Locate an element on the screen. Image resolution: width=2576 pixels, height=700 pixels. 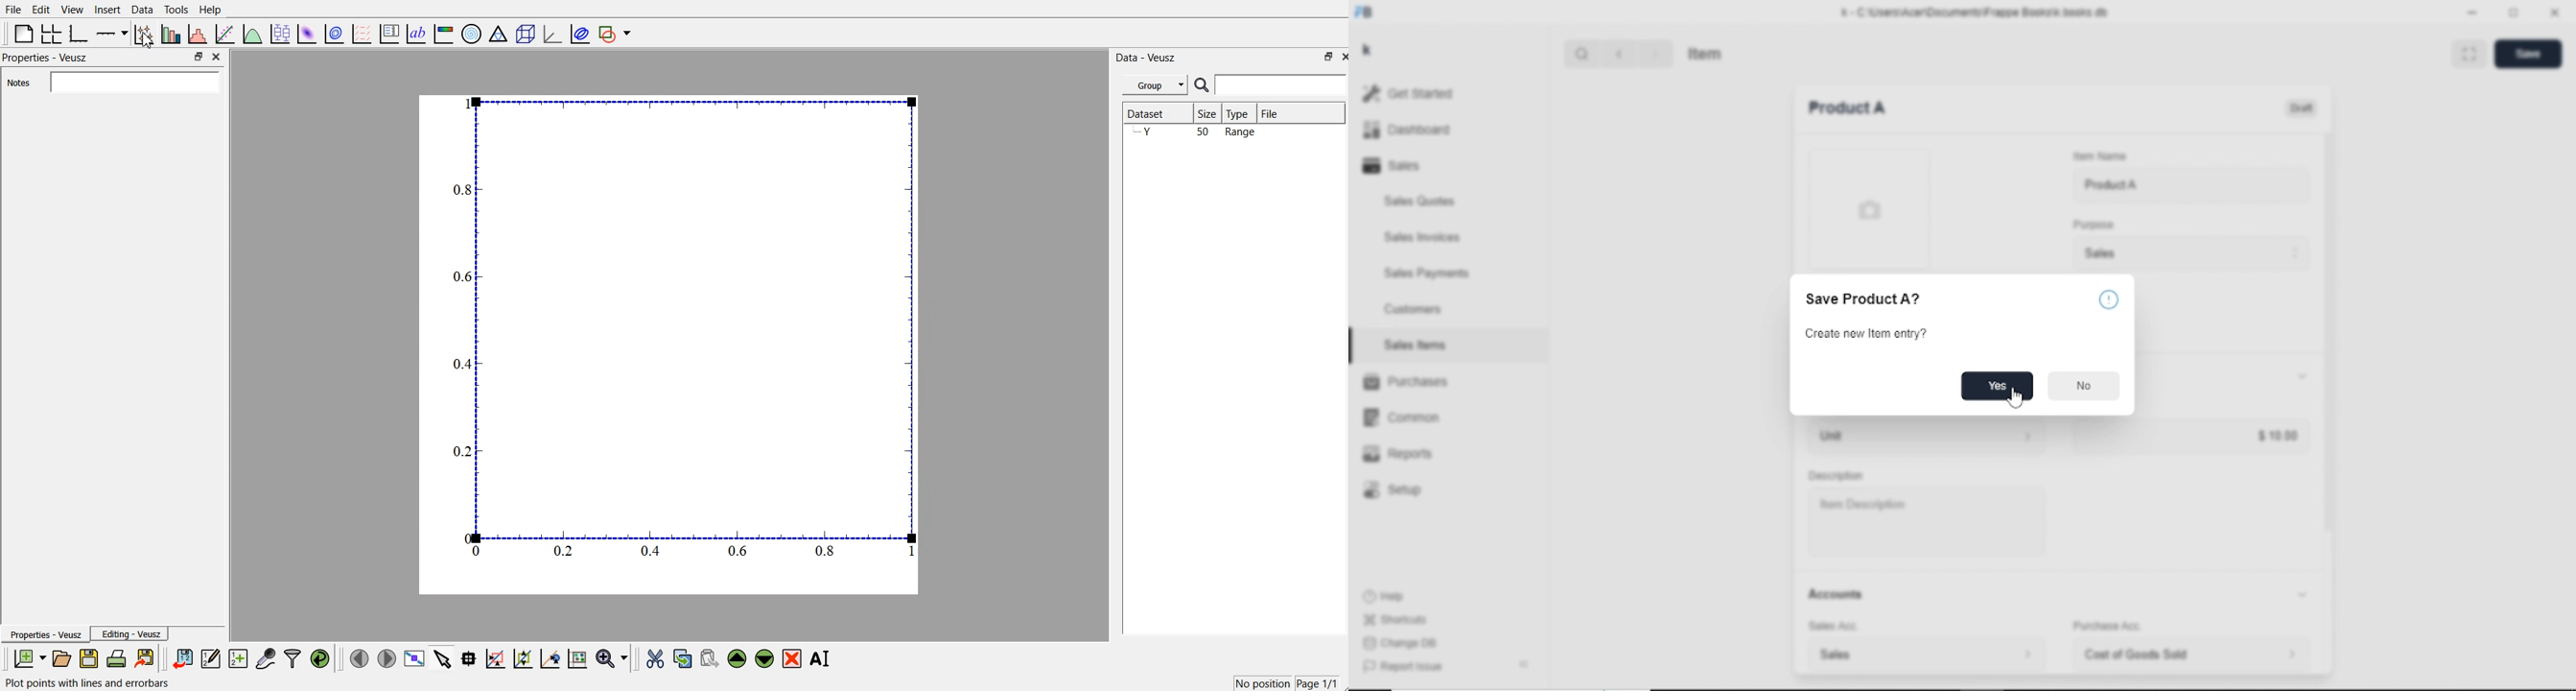
Dashboard is located at coordinates (1408, 131).